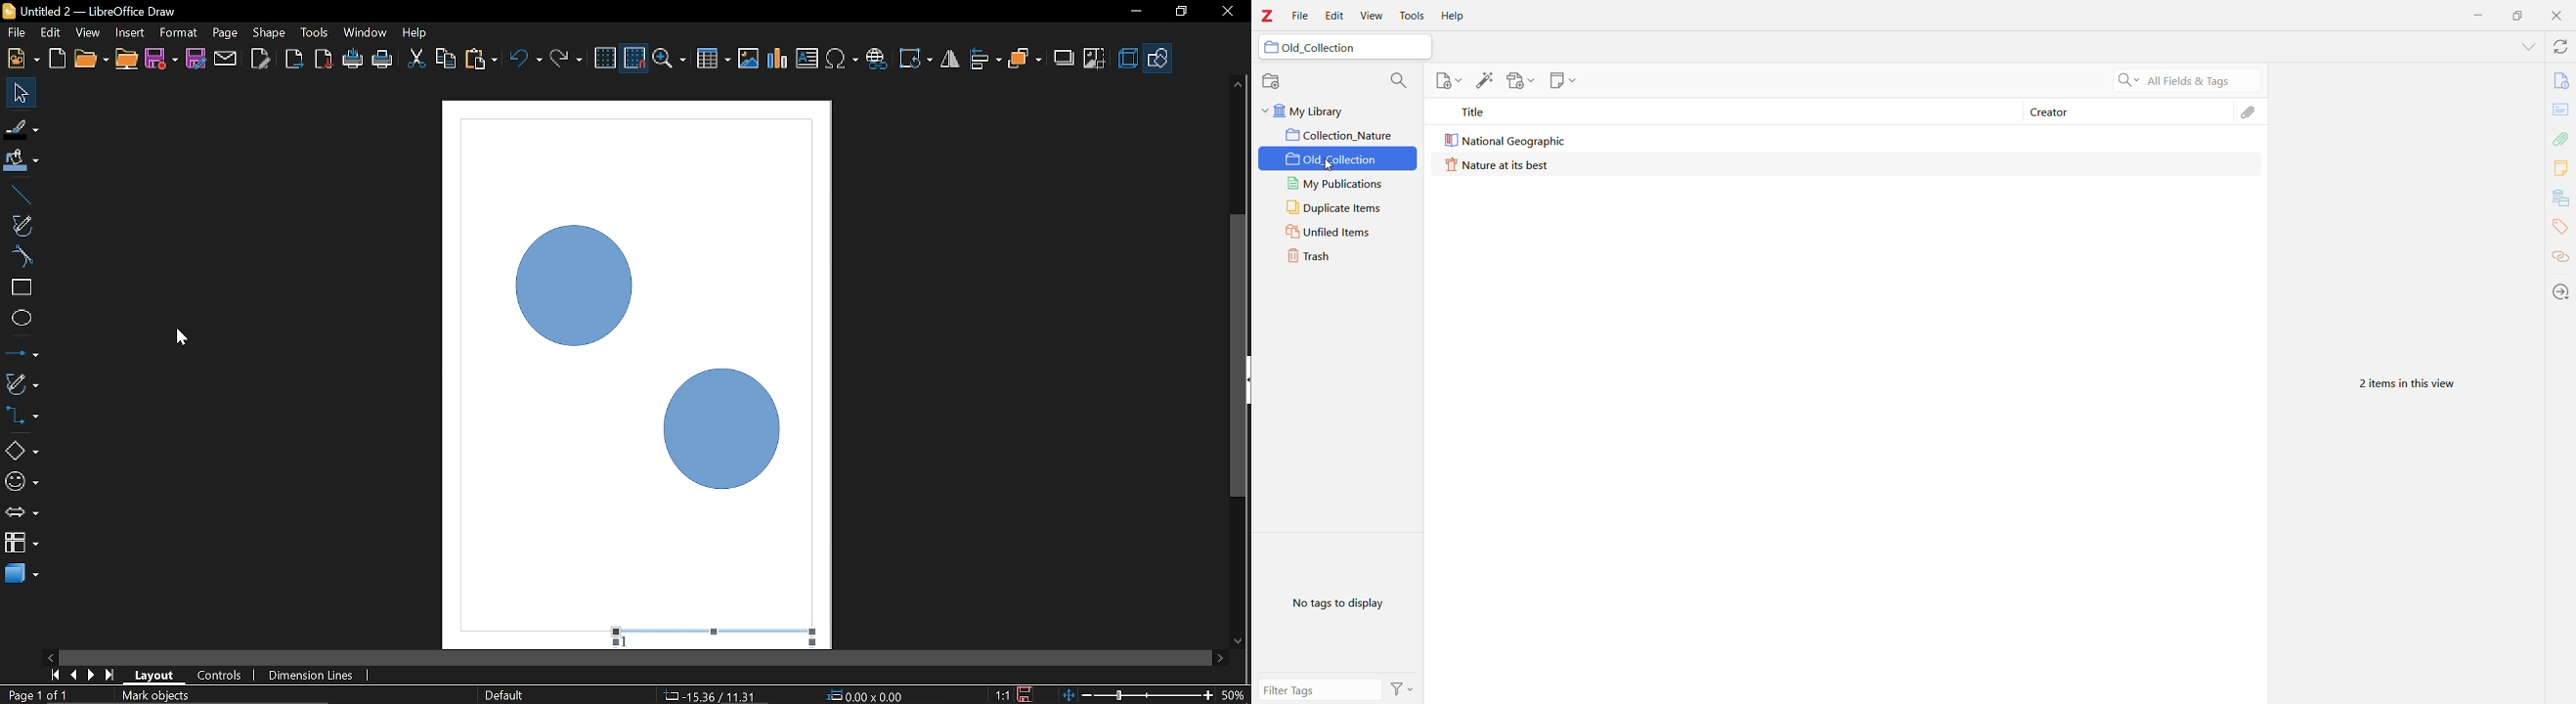 Image resolution: width=2576 pixels, height=728 pixels. What do you see at coordinates (951, 61) in the screenshot?
I see `flip` at bounding box center [951, 61].